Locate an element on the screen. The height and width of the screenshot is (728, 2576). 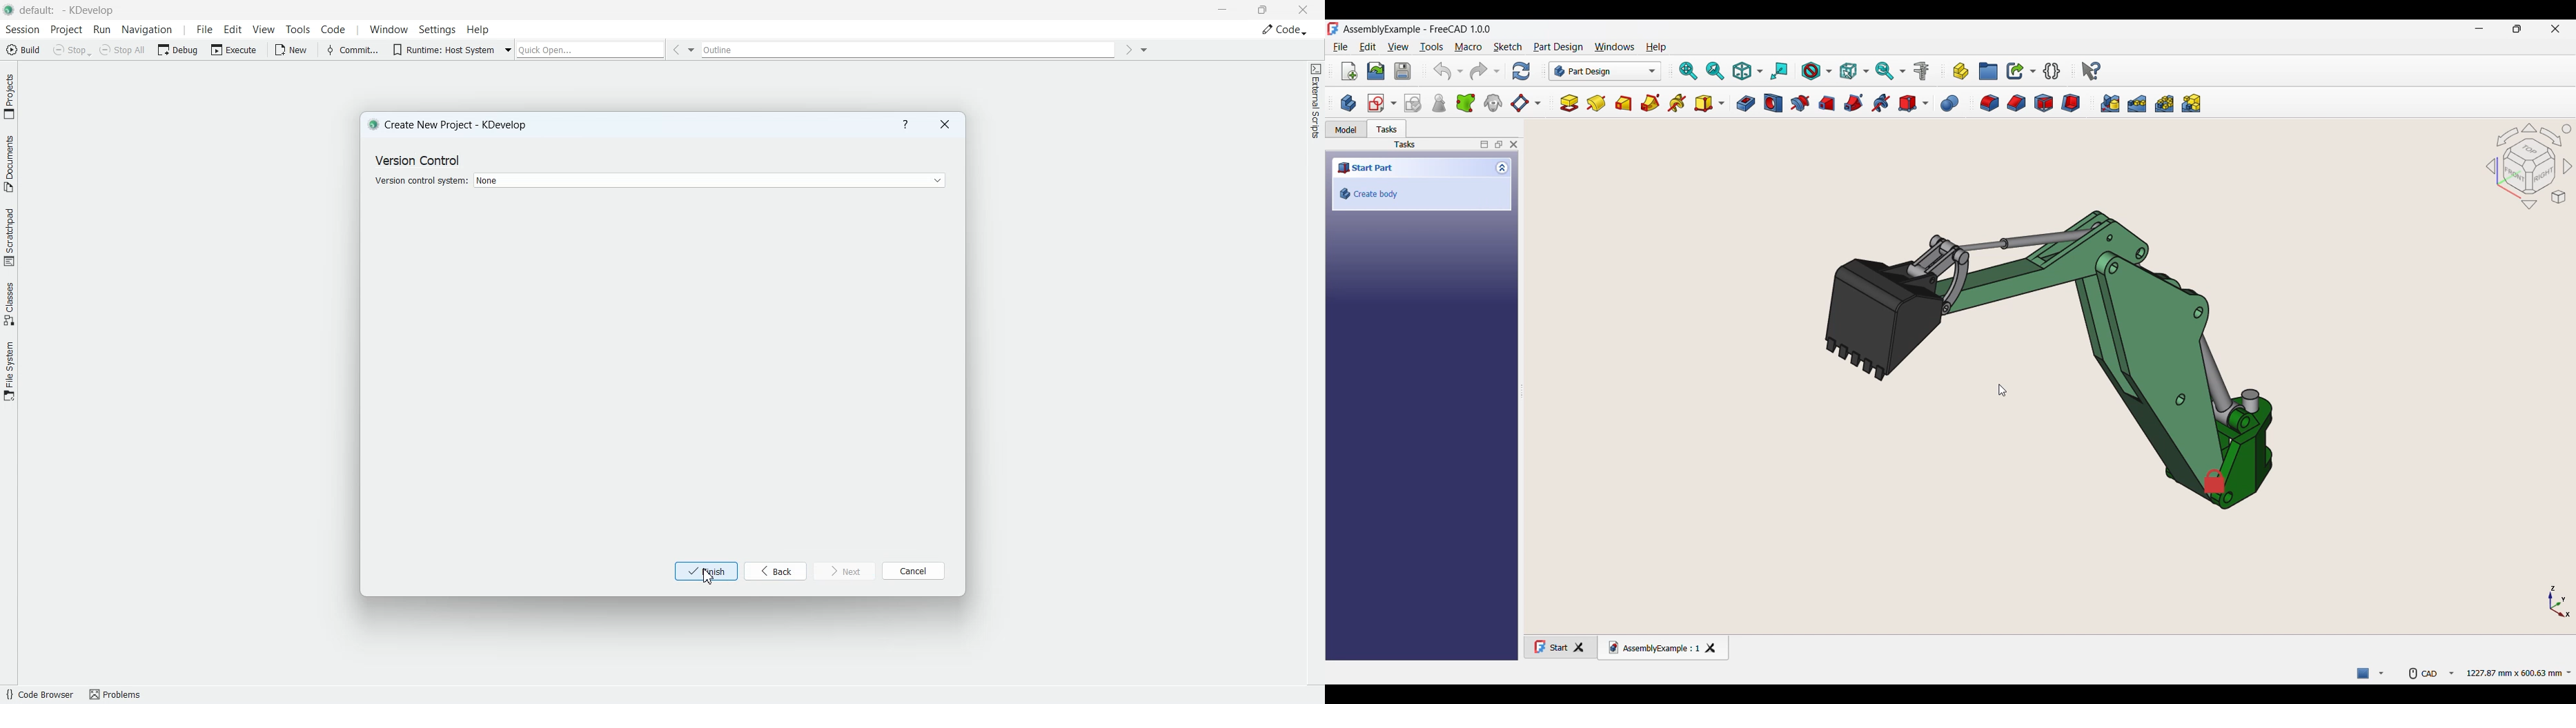
Close Start tab is located at coordinates (1584, 646).